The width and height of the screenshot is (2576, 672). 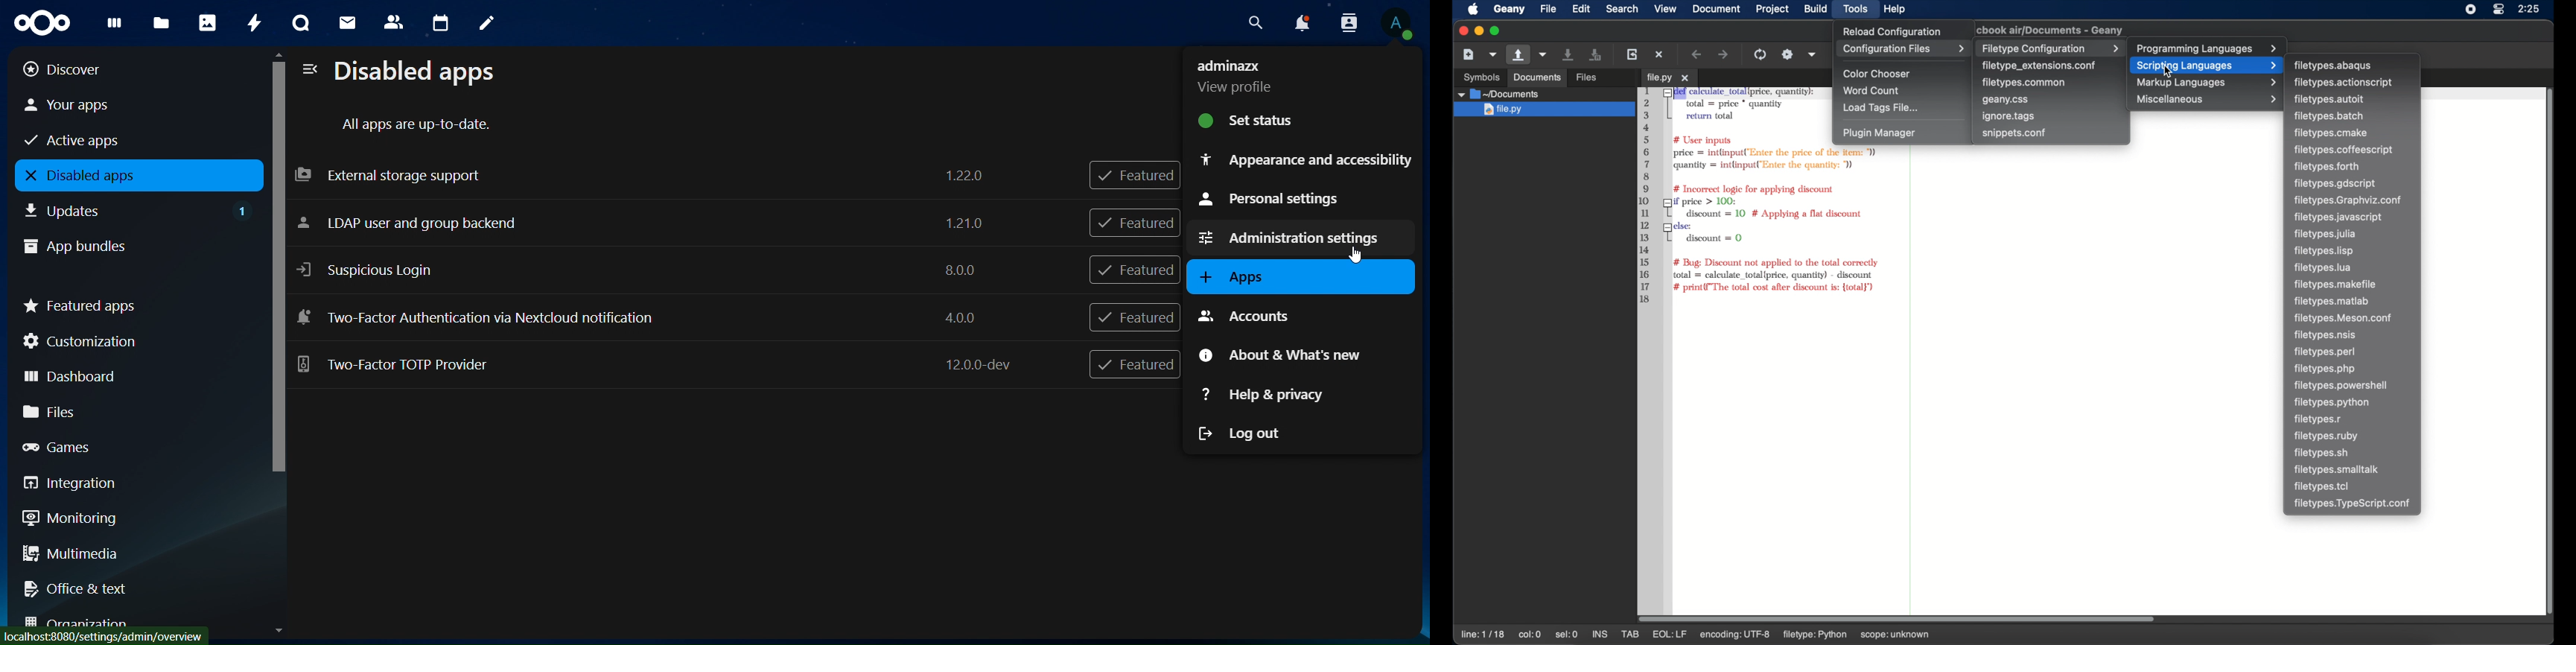 What do you see at coordinates (1234, 75) in the screenshot?
I see `adminazx` at bounding box center [1234, 75].